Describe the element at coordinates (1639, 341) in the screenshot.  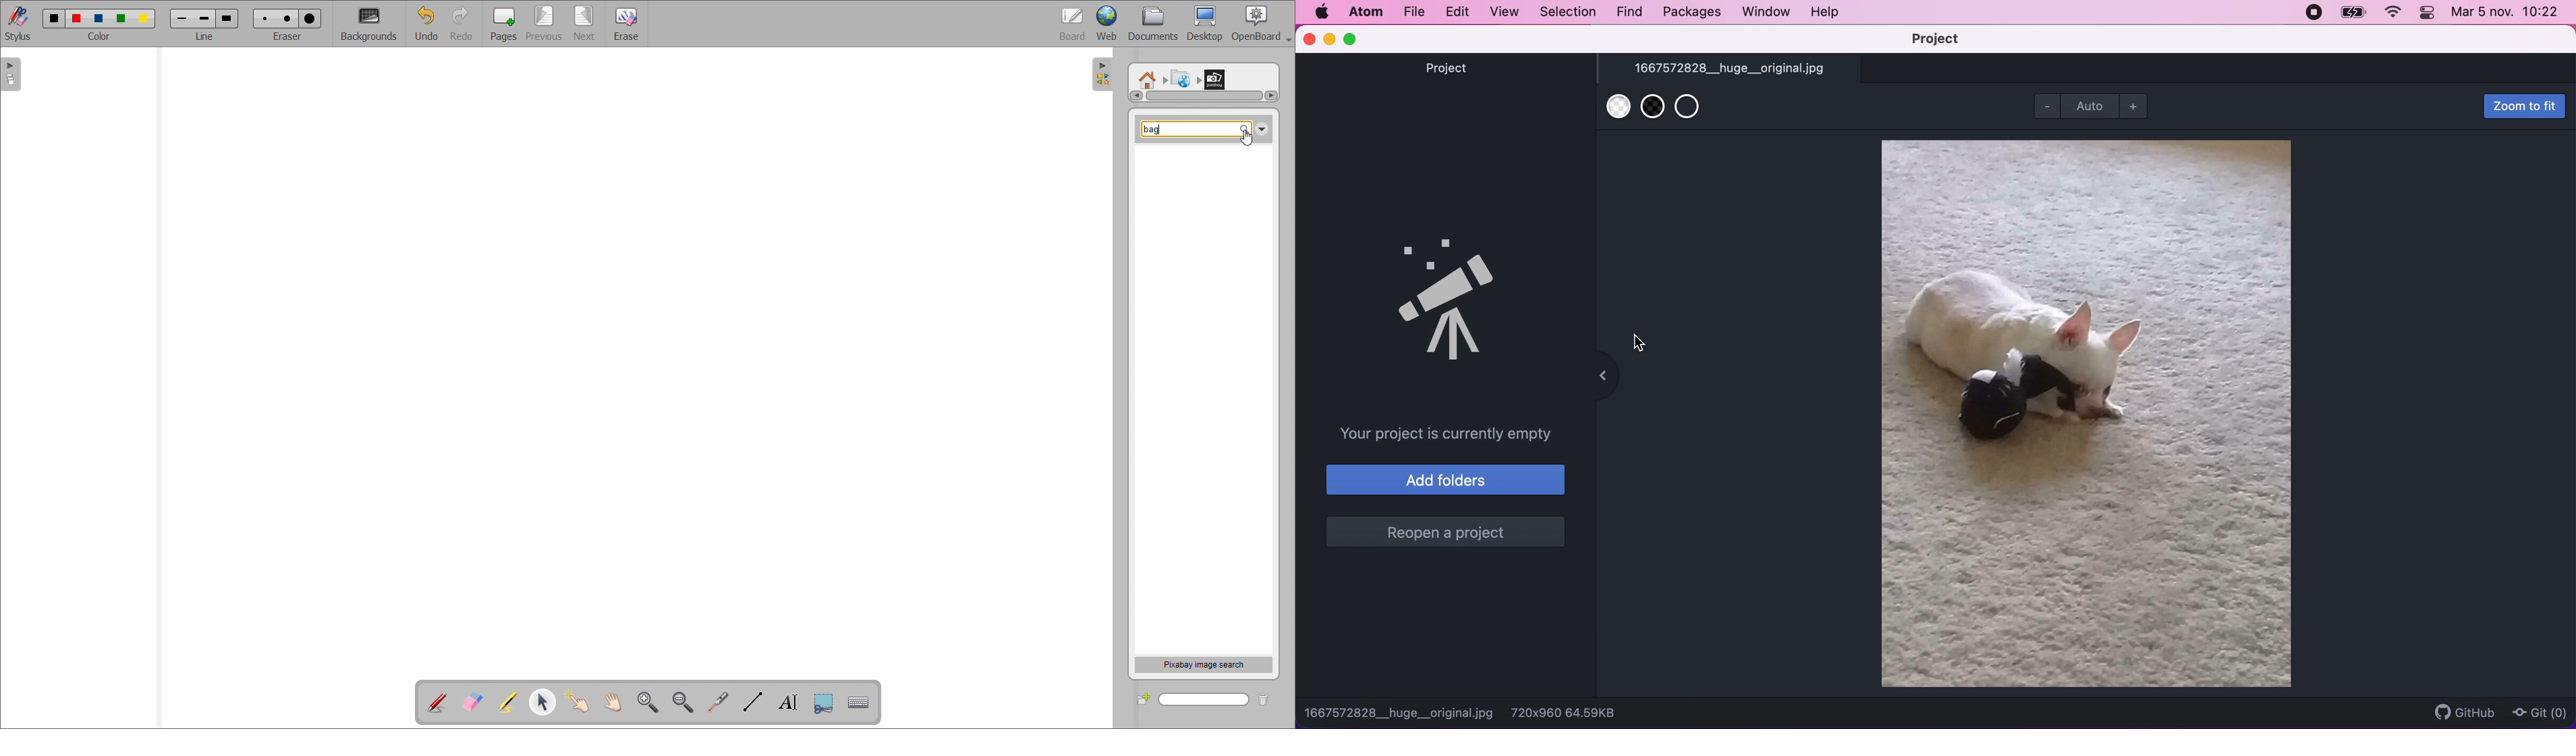
I see `cursor` at that location.